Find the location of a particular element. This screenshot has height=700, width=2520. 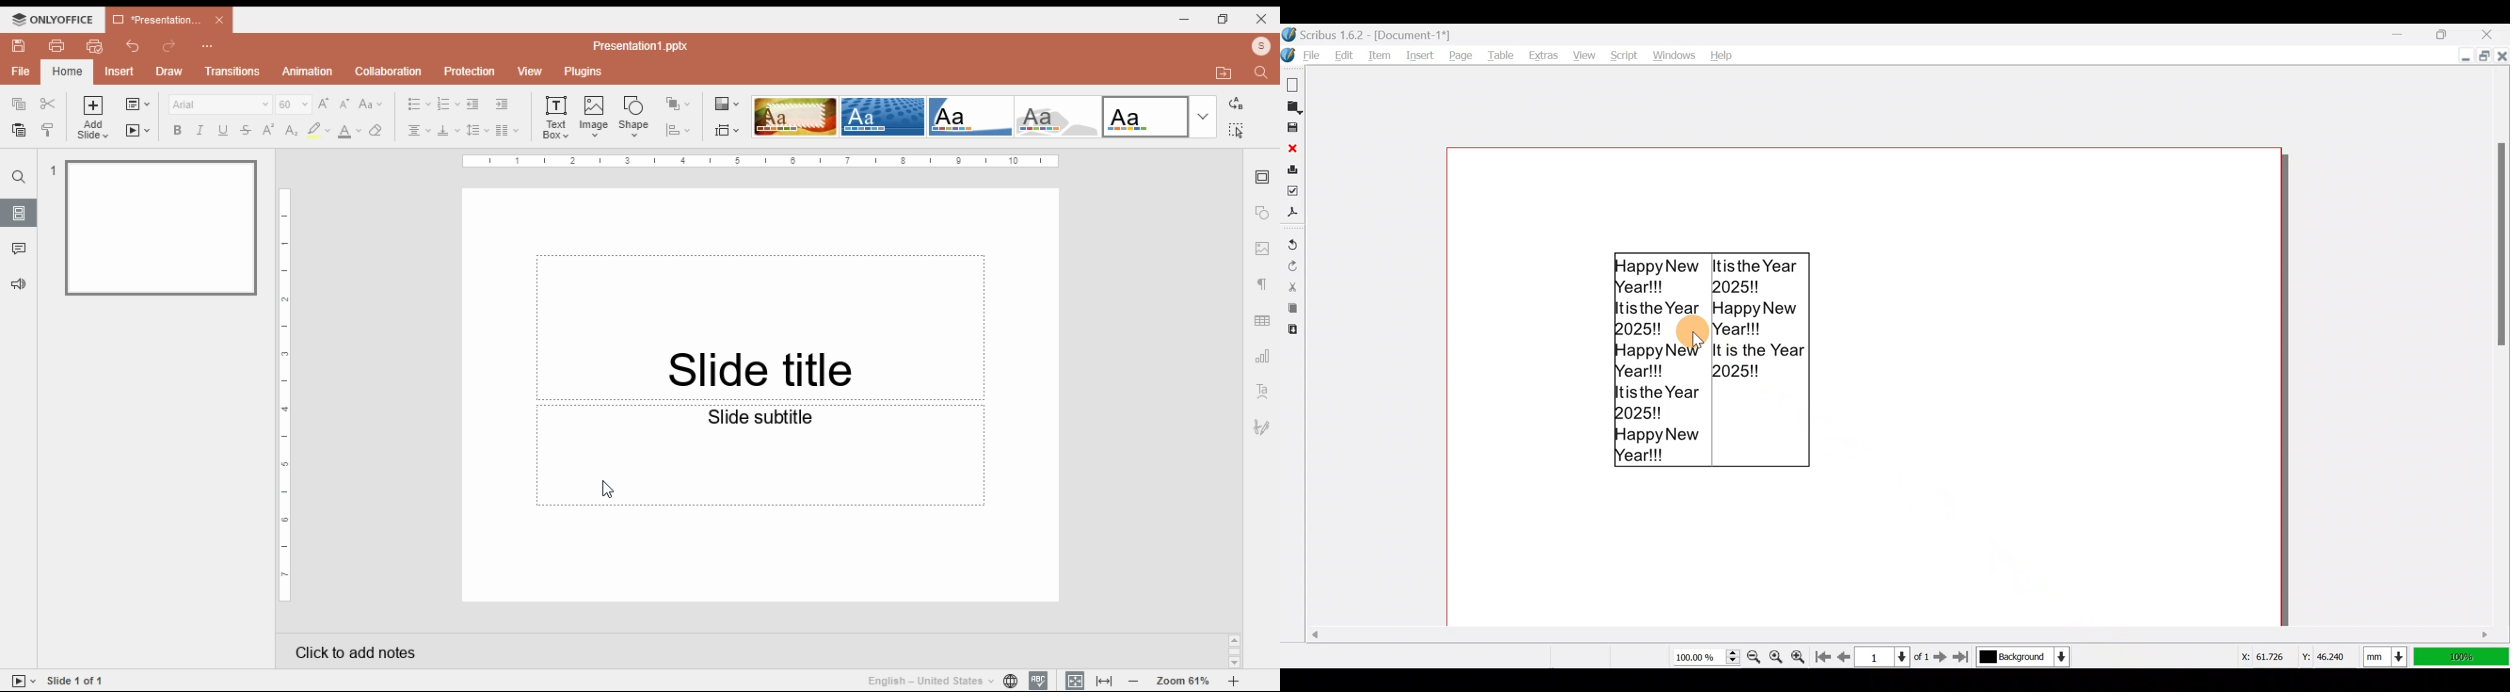

Select current units is located at coordinates (2388, 654).